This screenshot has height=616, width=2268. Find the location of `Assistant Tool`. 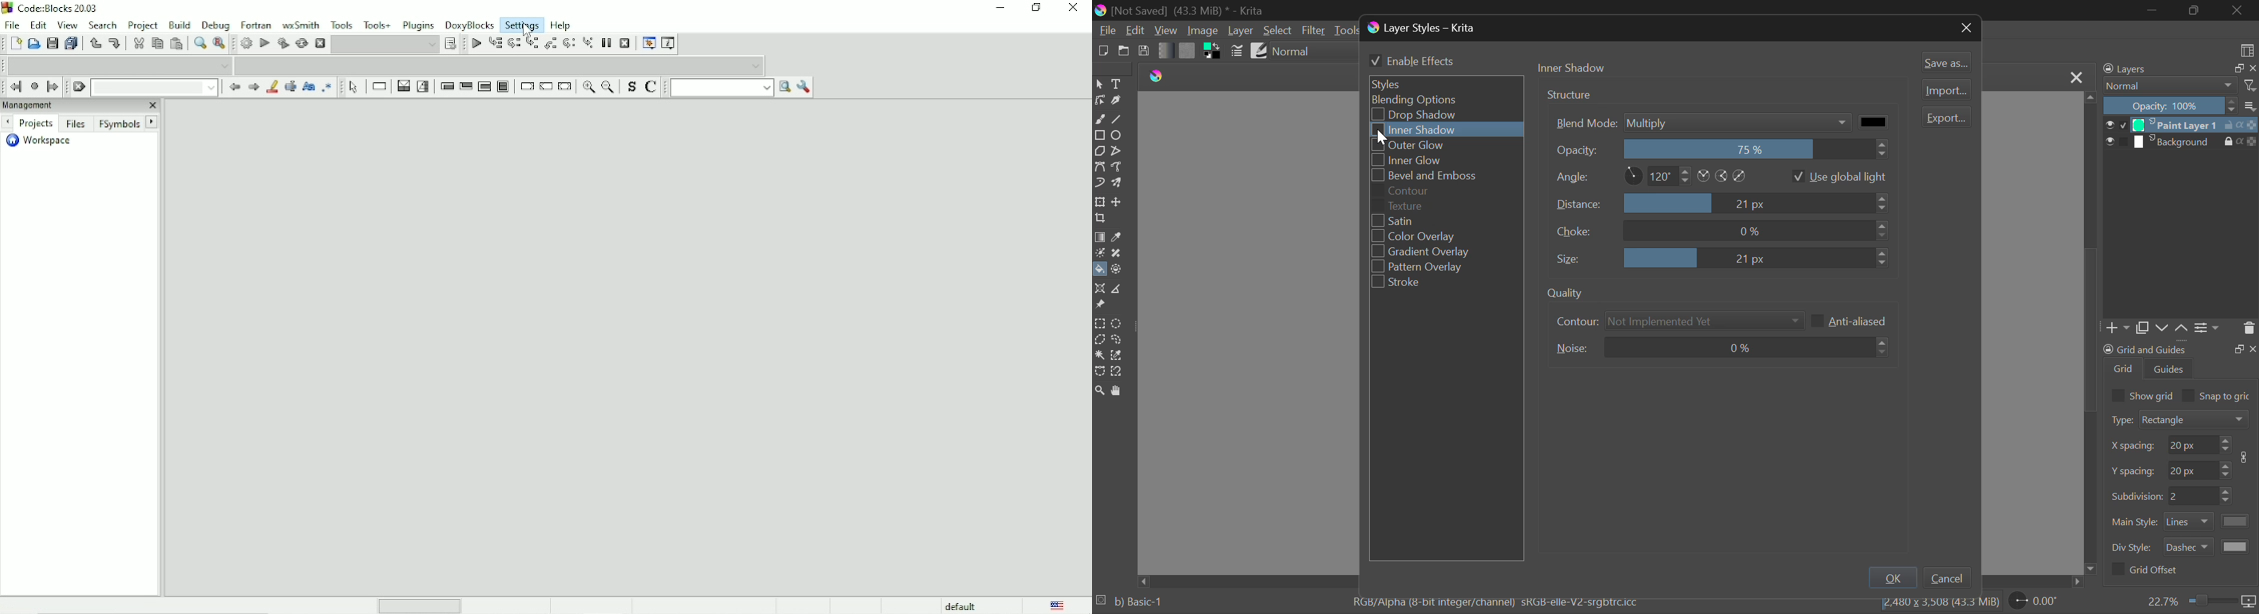

Assistant Tool is located at coordinates (1100, 289).